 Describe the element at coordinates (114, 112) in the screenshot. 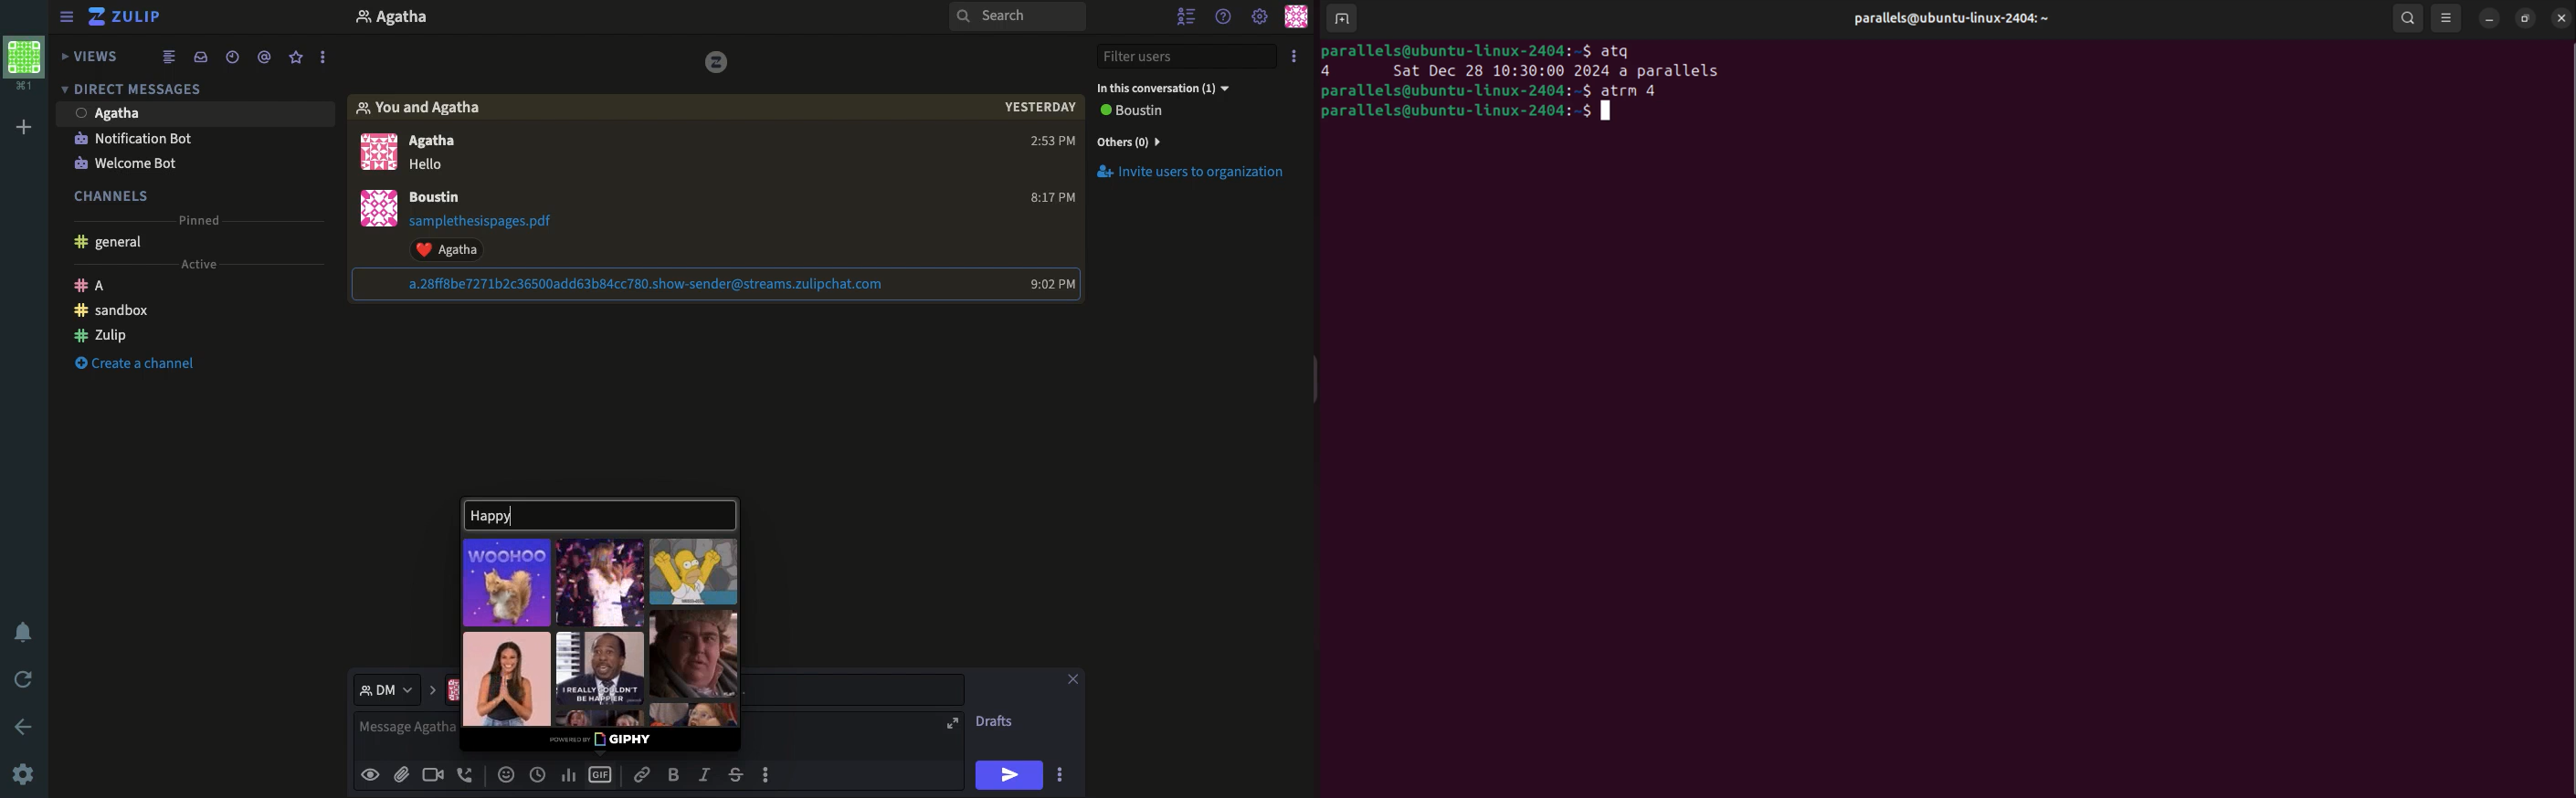

I see `User` at that location.